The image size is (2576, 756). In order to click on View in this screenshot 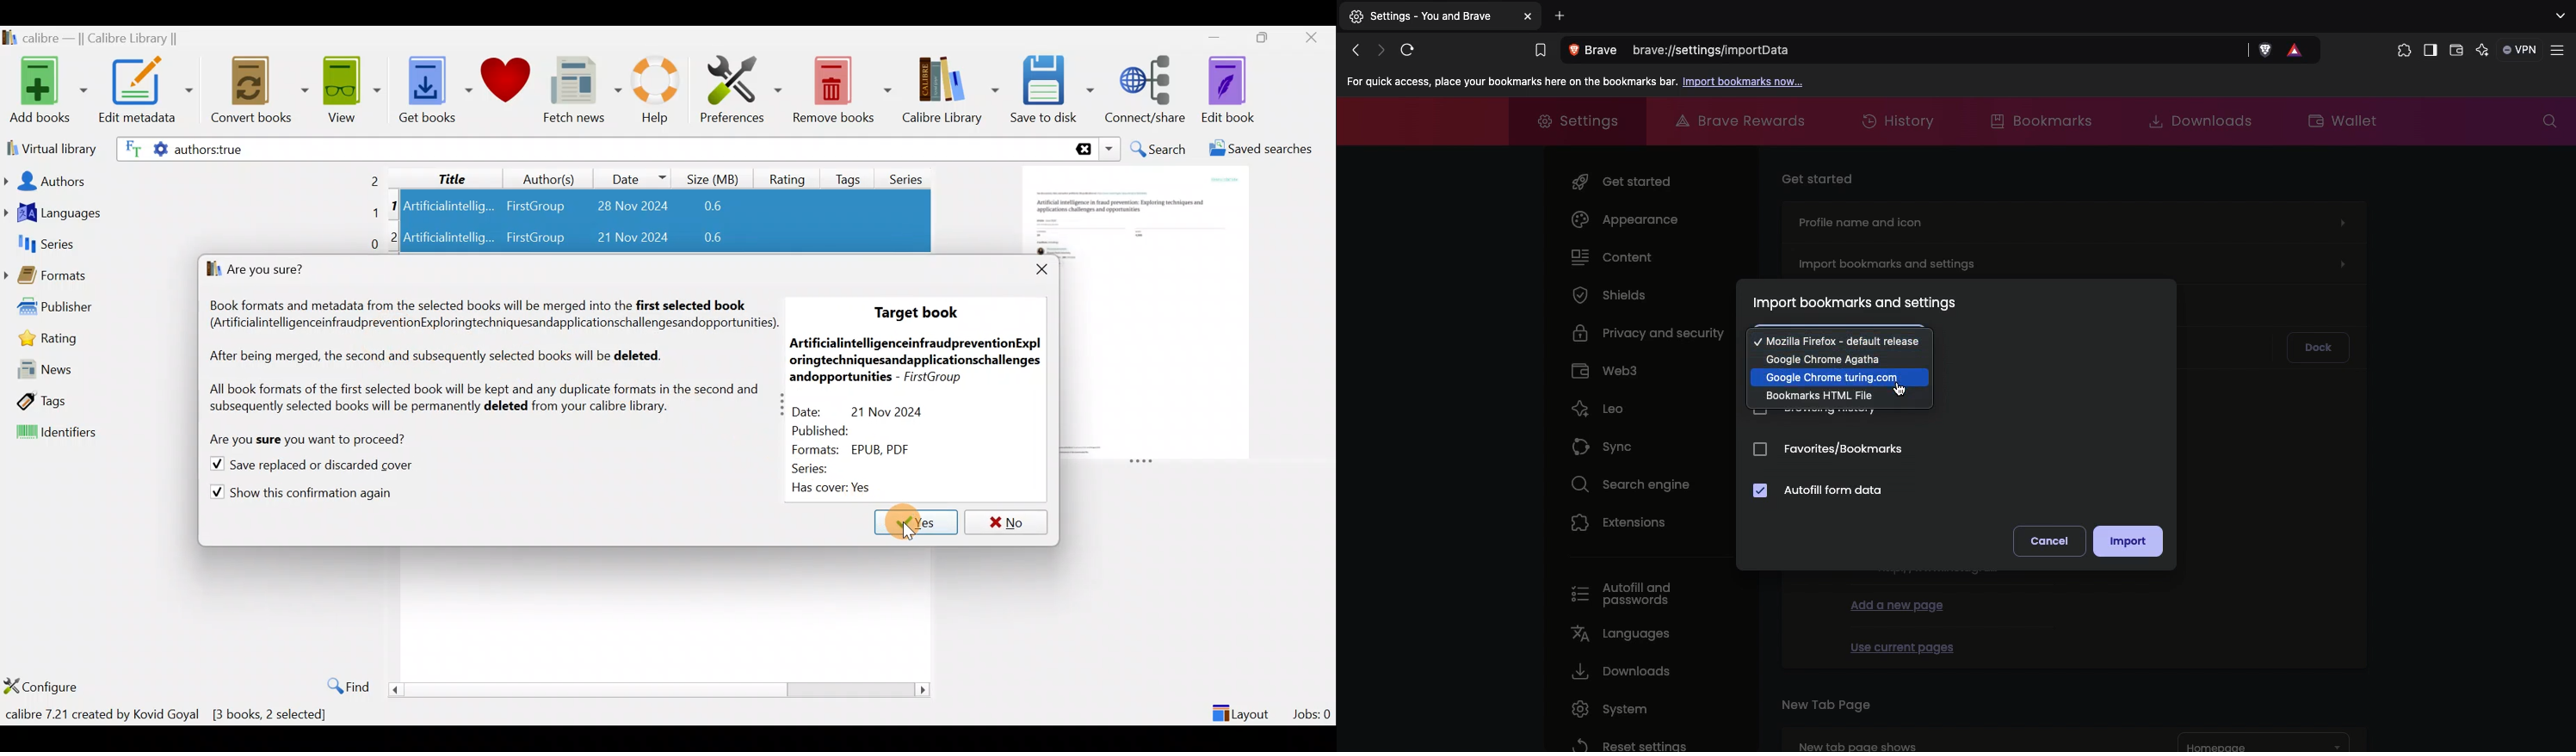, I will do `click(350, 88)`.